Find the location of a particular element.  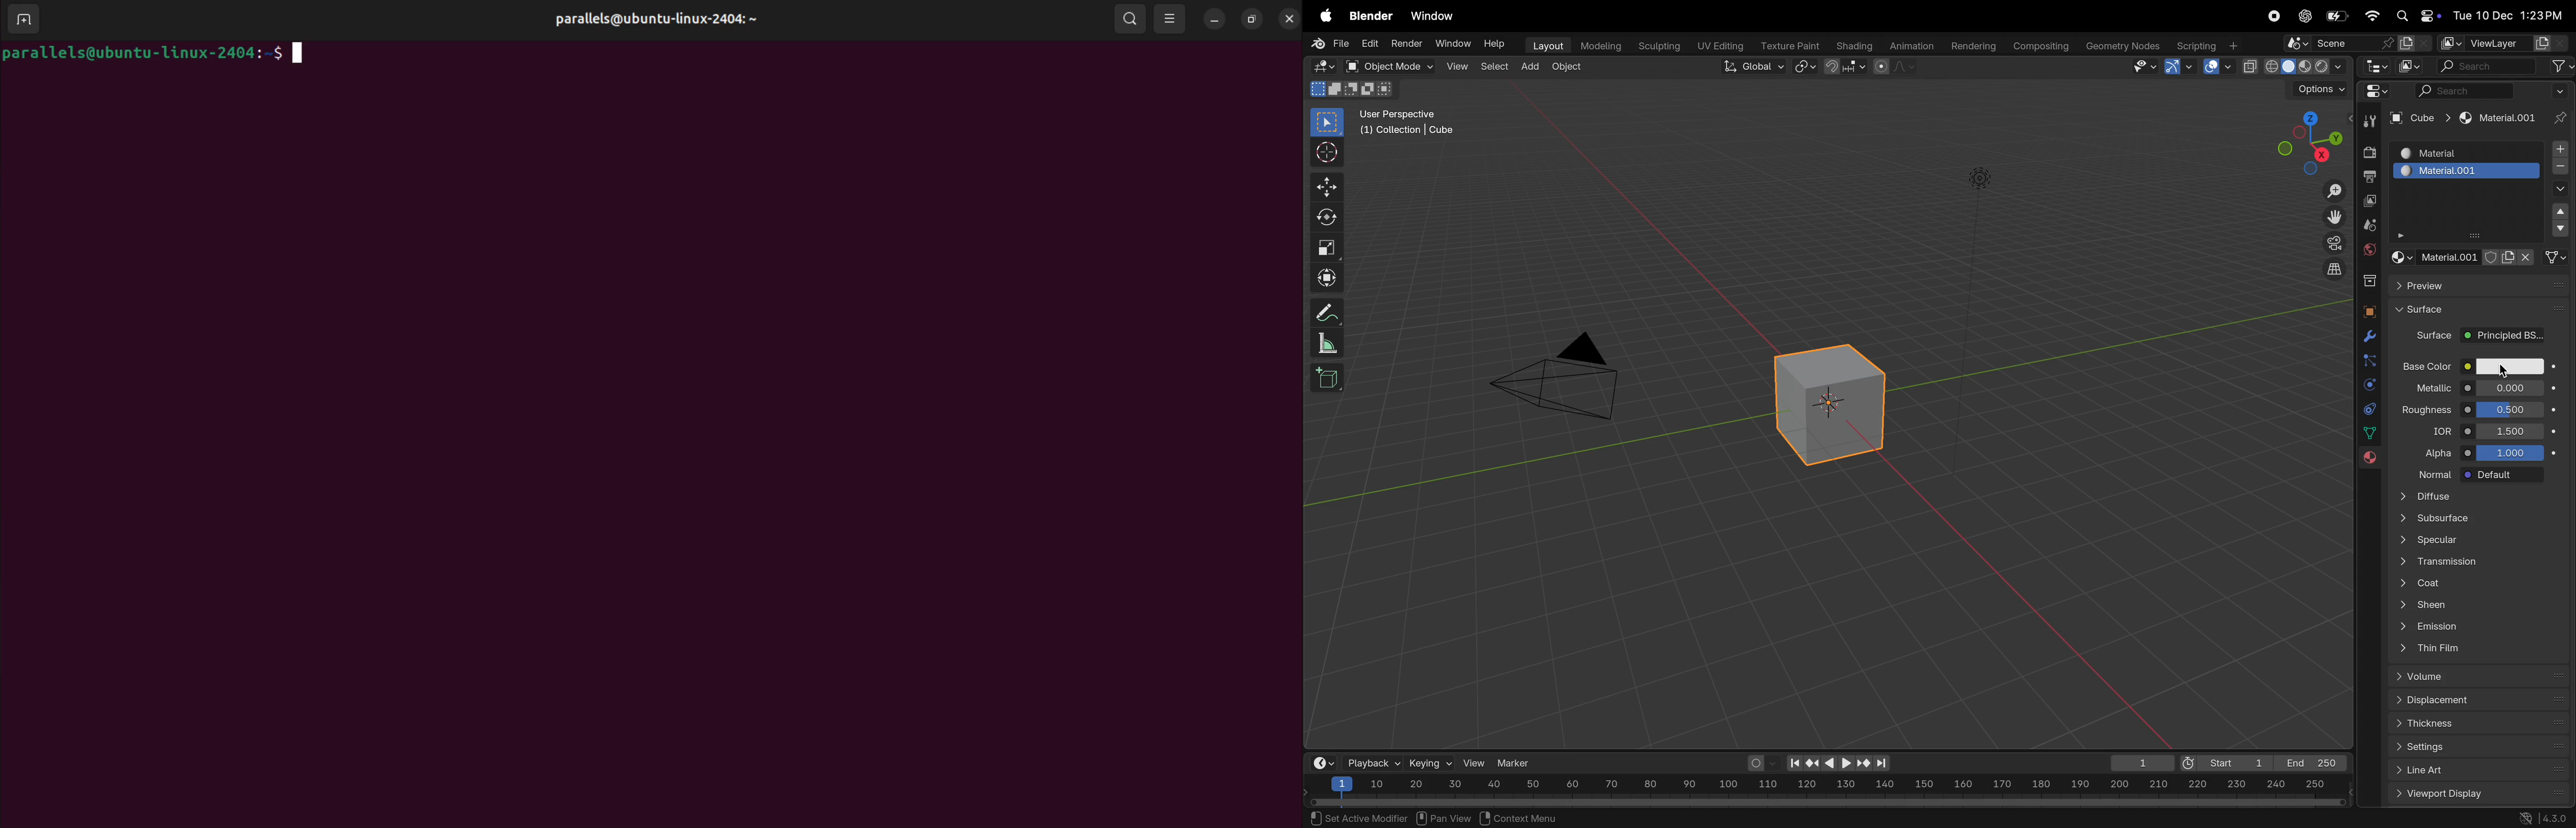

scene is located at coordinates (2358, 44).